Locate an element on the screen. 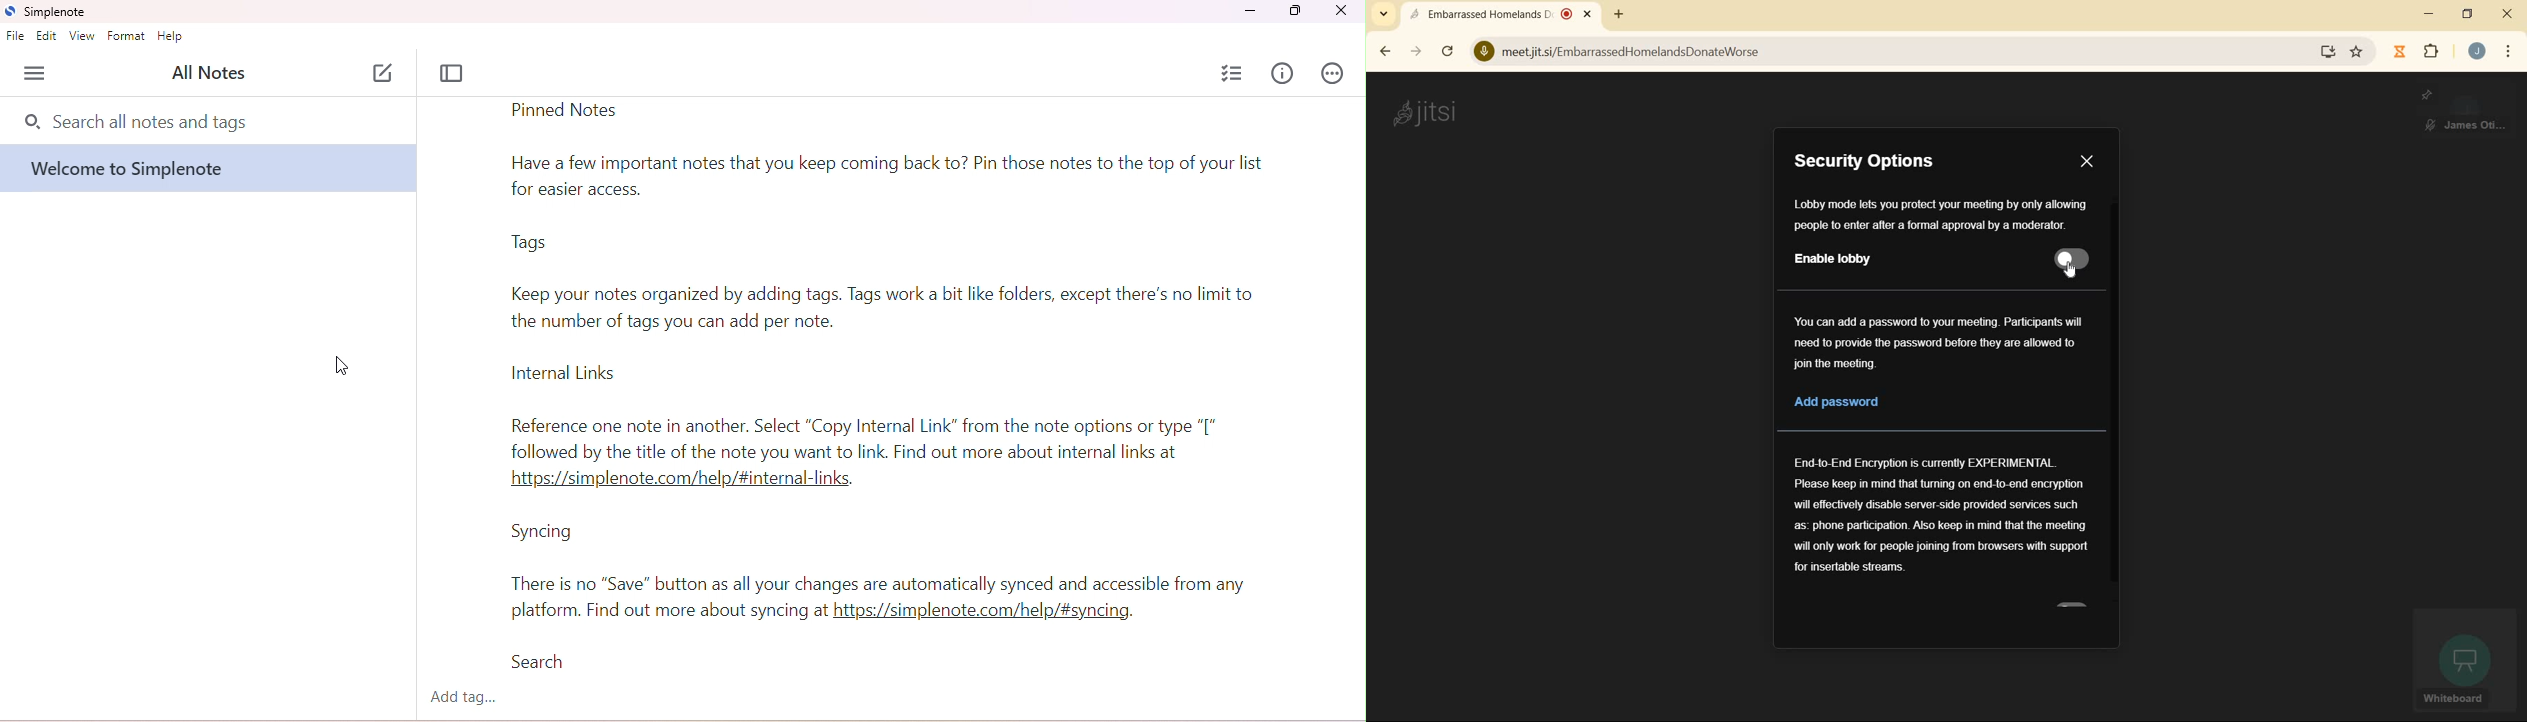  minimize is located at coordinates (1248, 12).